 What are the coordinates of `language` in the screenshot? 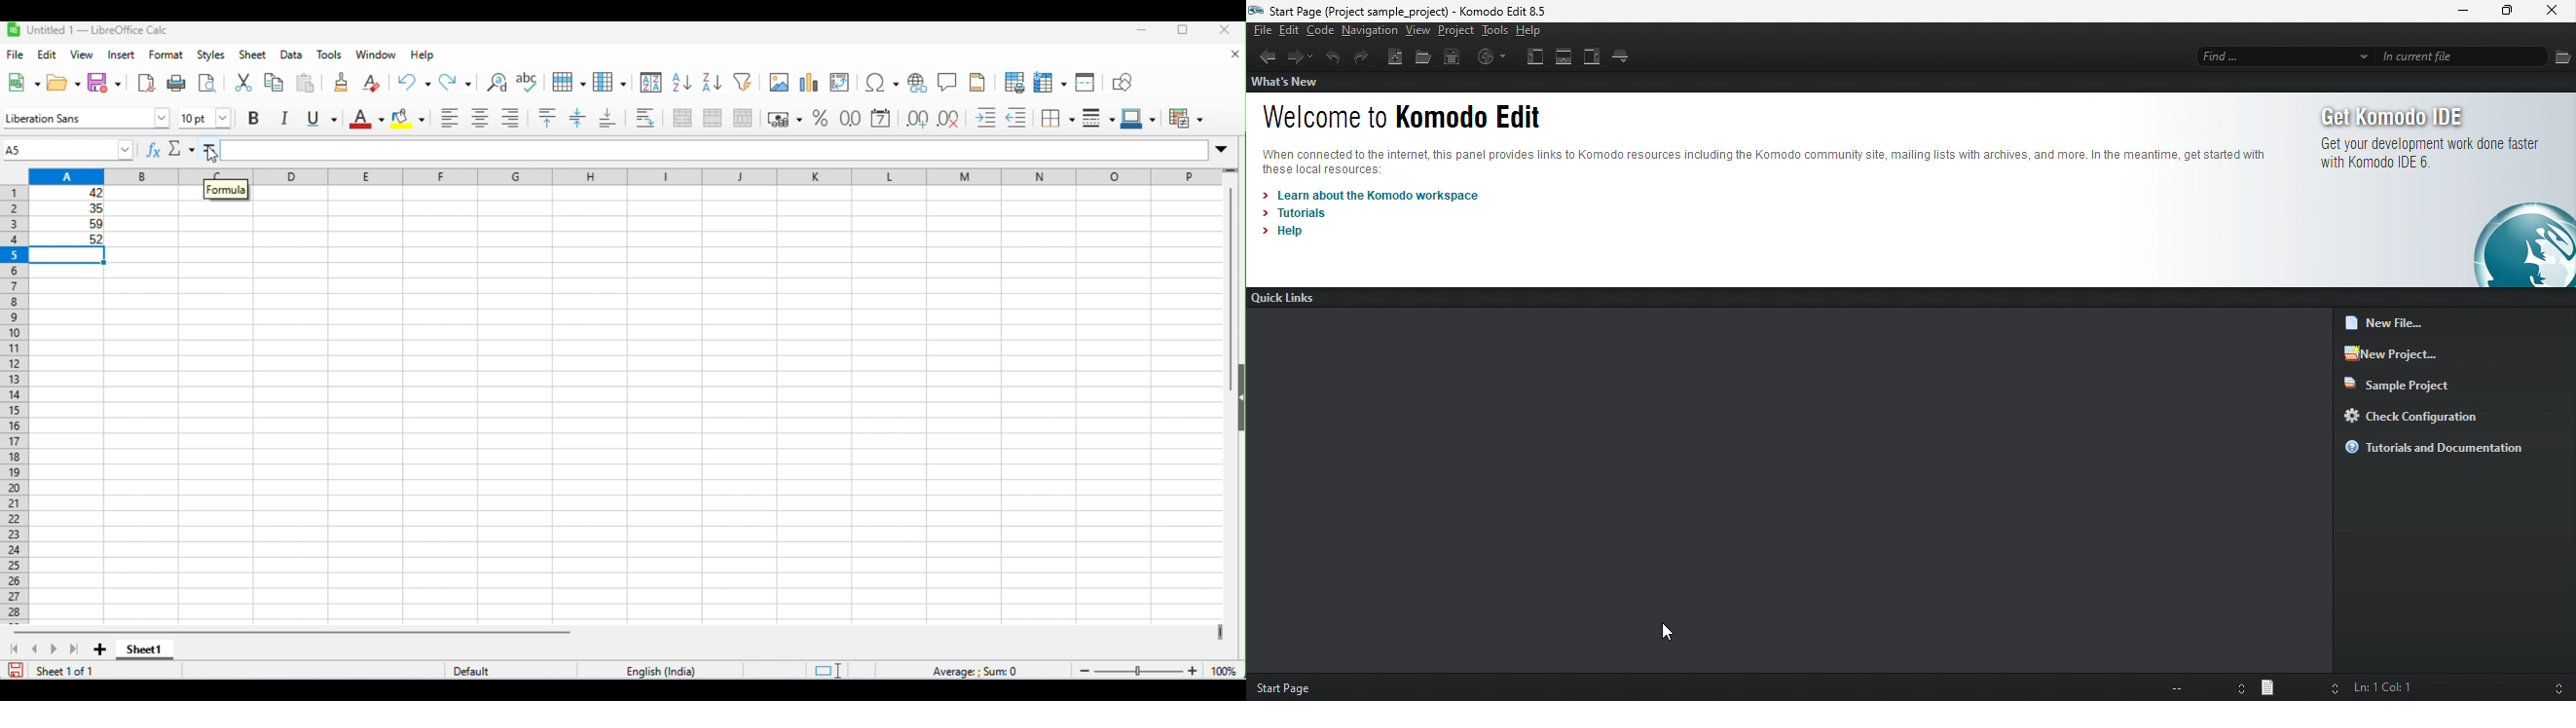 It's located at (662, 671).